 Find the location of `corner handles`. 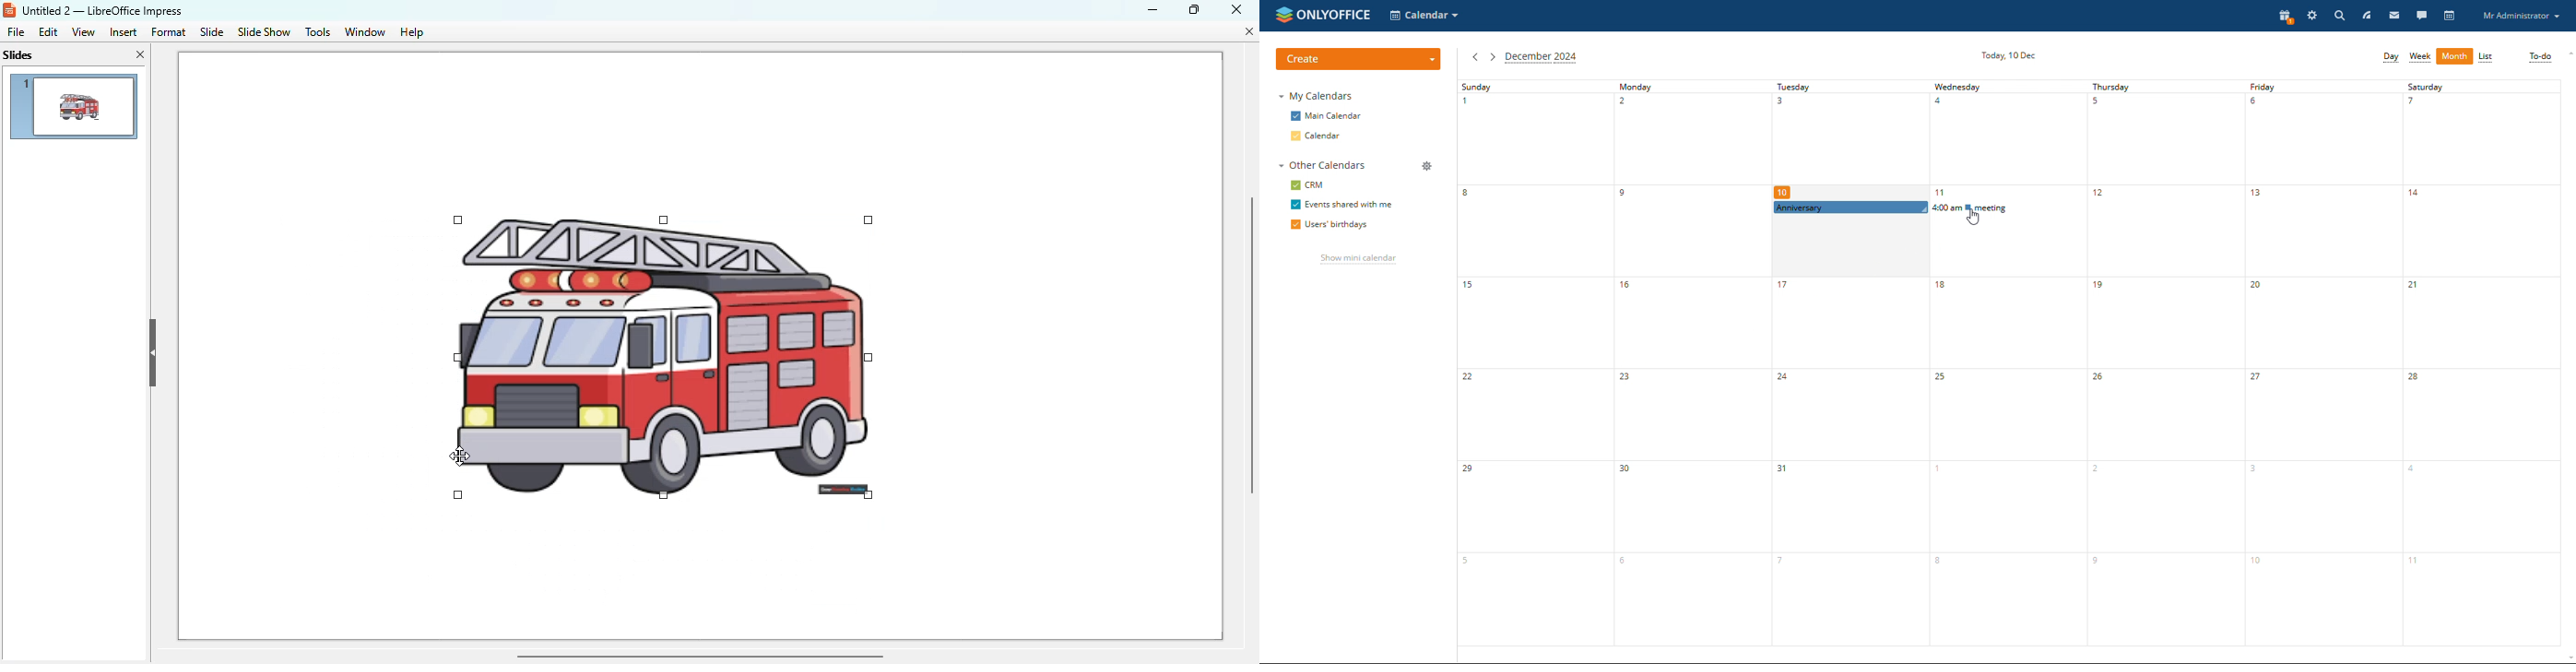

corner handles is located at coordinates (868, 219).